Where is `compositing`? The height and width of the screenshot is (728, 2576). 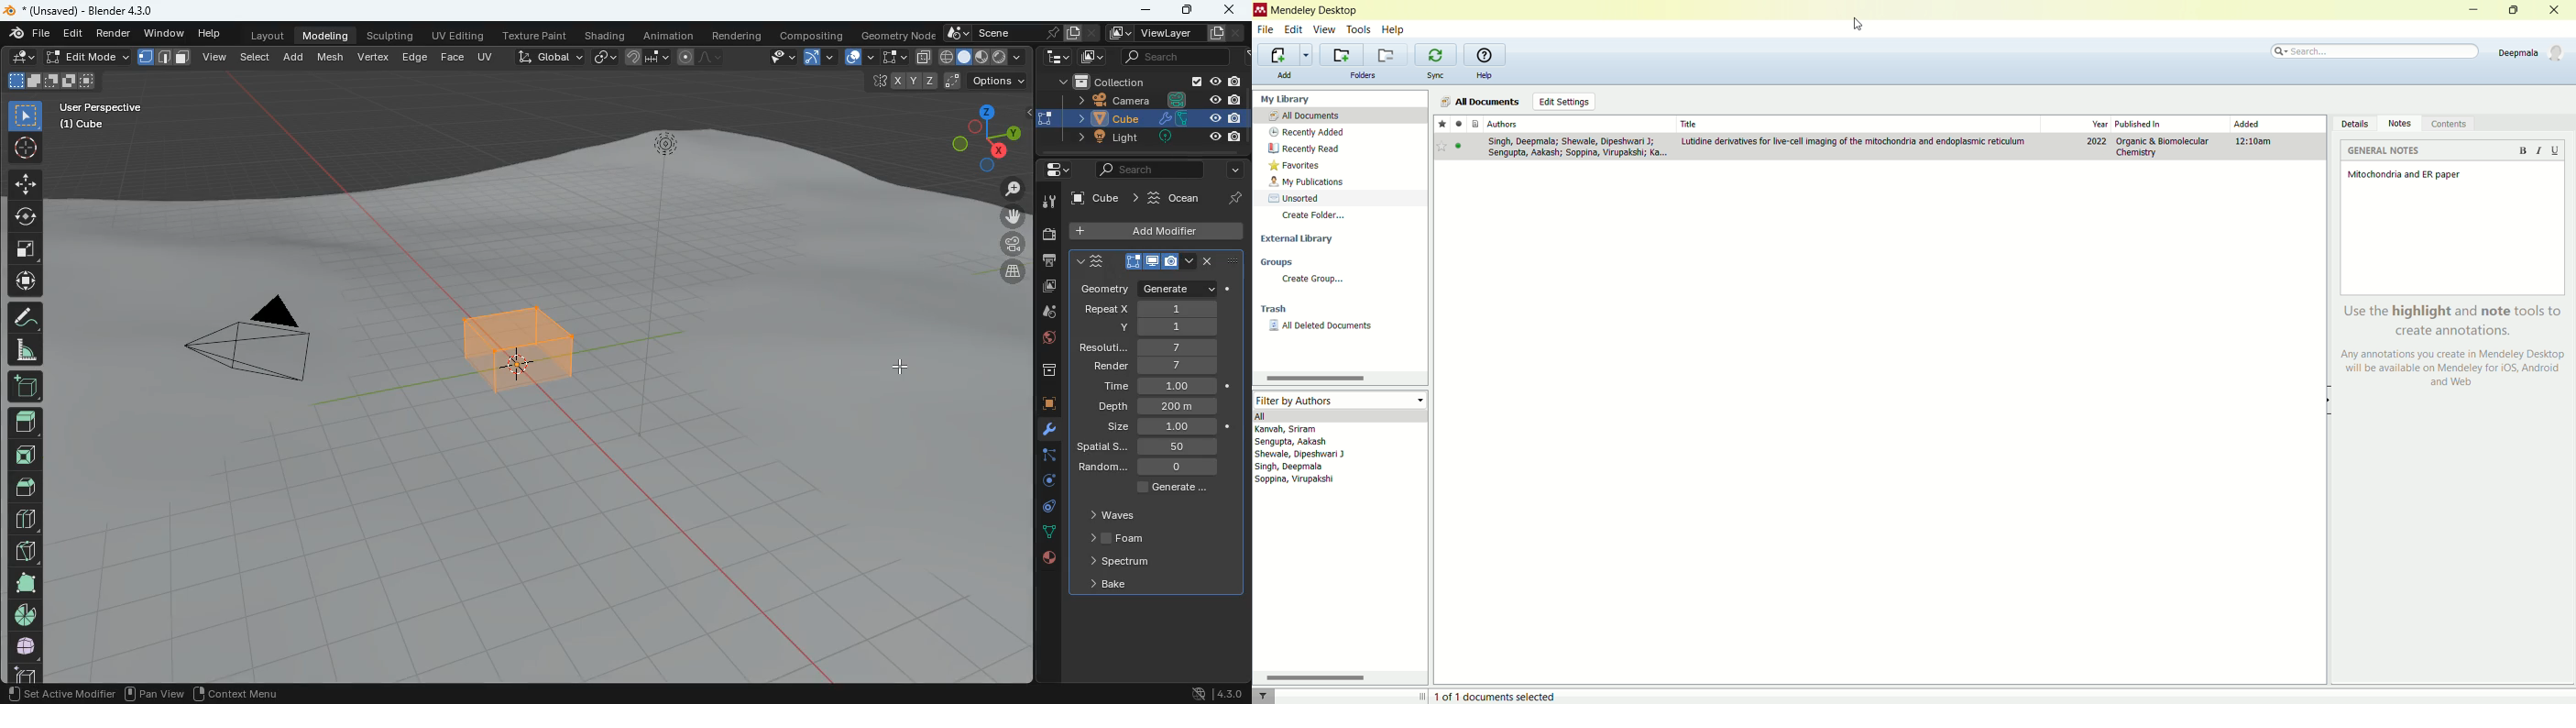
compositing is located at coordinates (813, 33).